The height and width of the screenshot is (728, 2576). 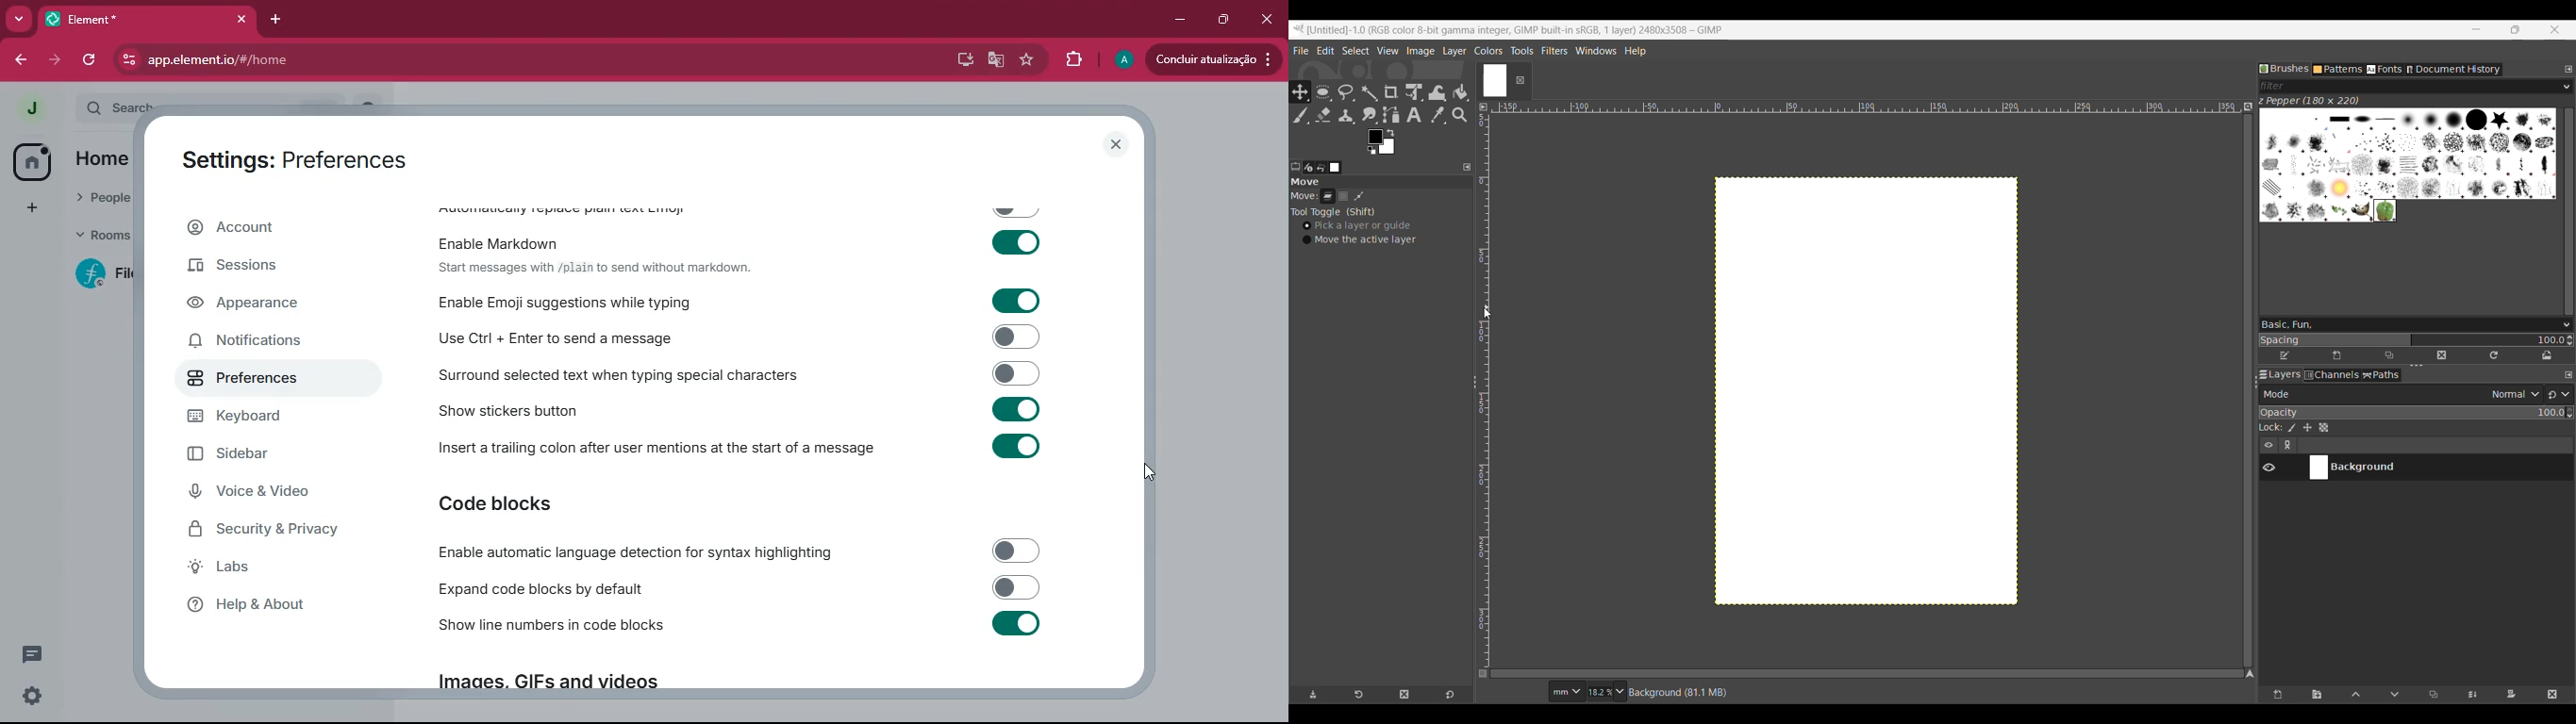 I want to click on refresh, so click(x=91, y=59).